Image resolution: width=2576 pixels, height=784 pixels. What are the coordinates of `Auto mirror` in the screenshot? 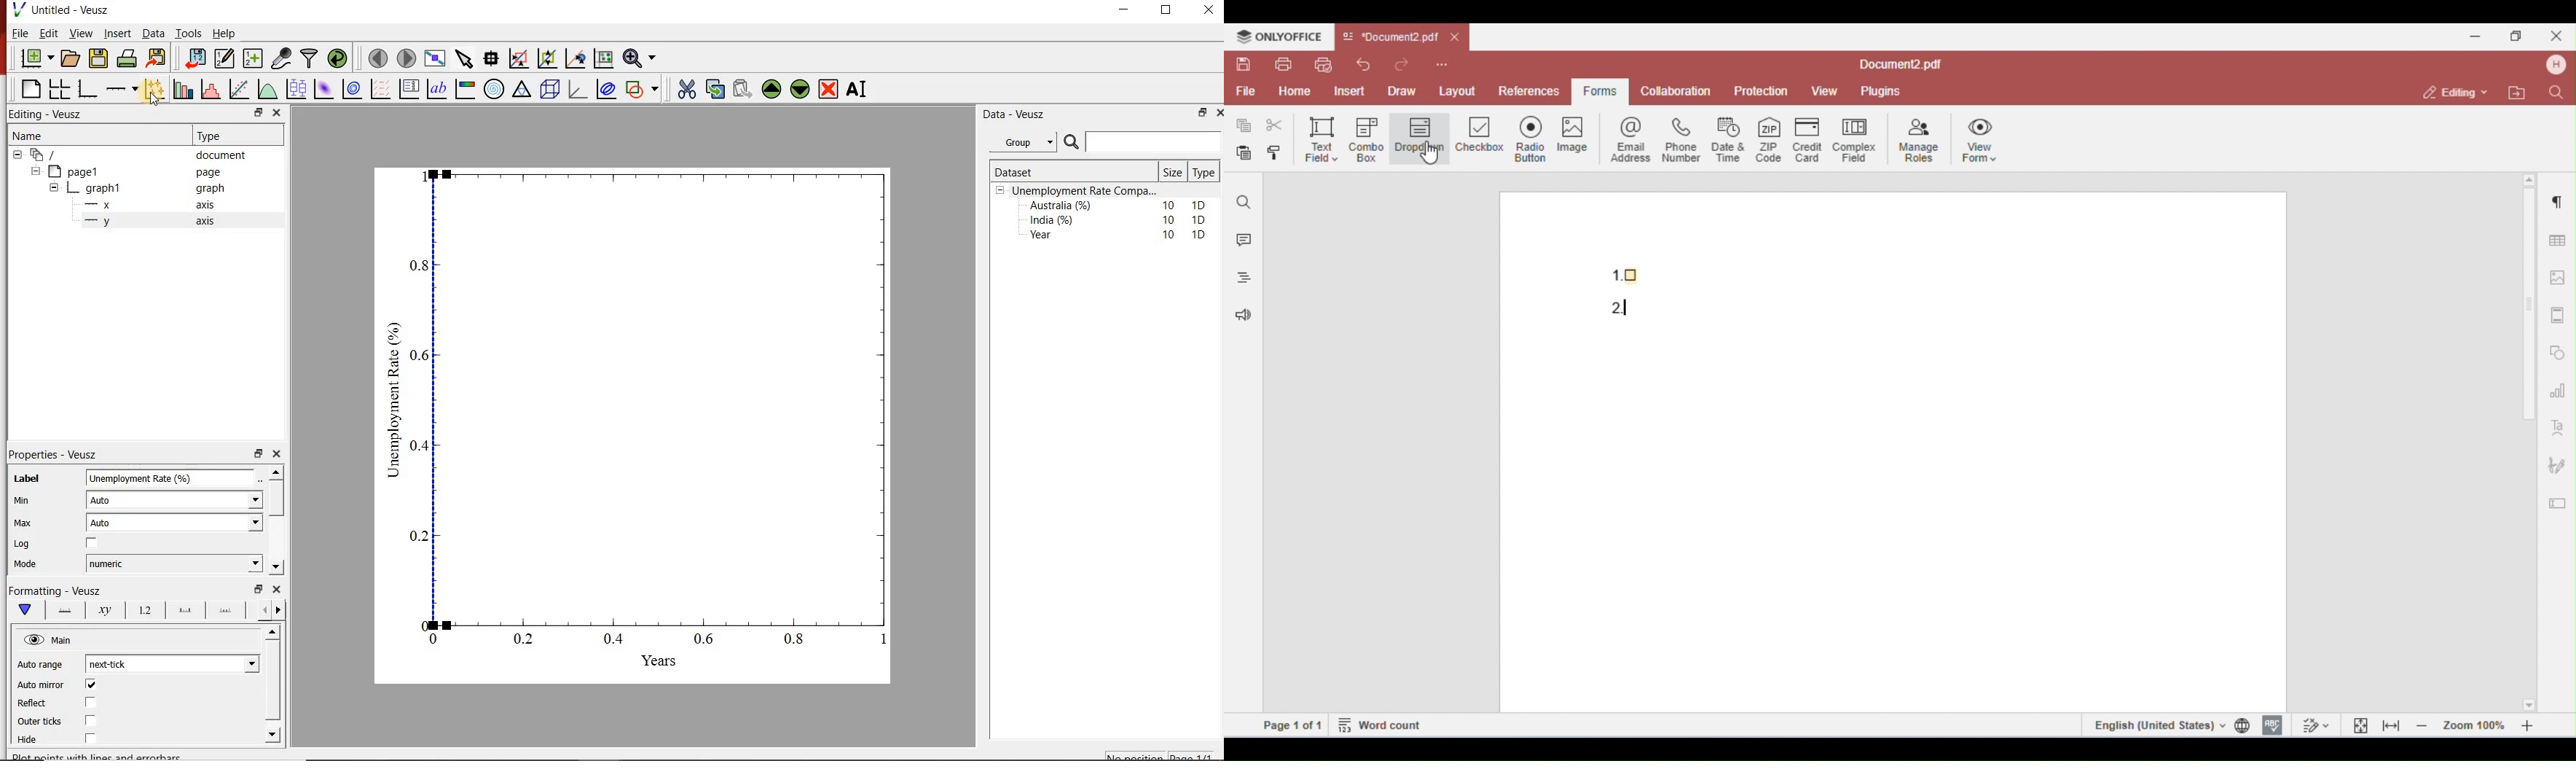 It's located at (42, 685).